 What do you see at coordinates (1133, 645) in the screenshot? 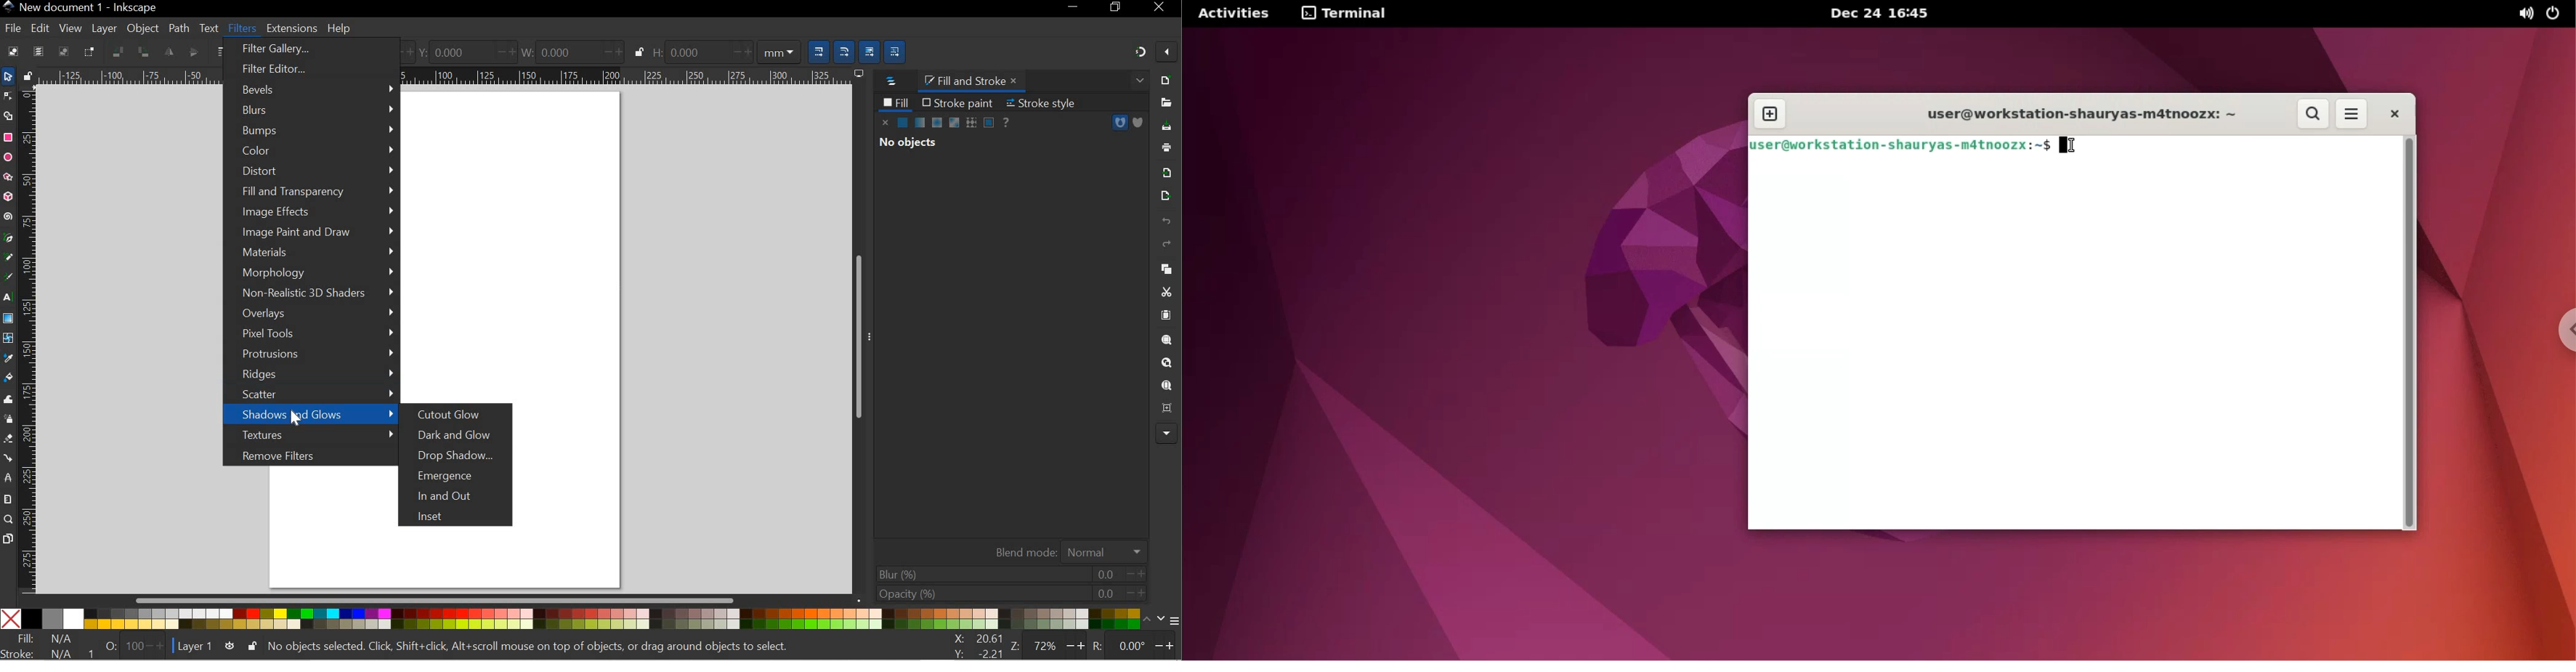
I see `rotation` at bounding box center [1133, 645].